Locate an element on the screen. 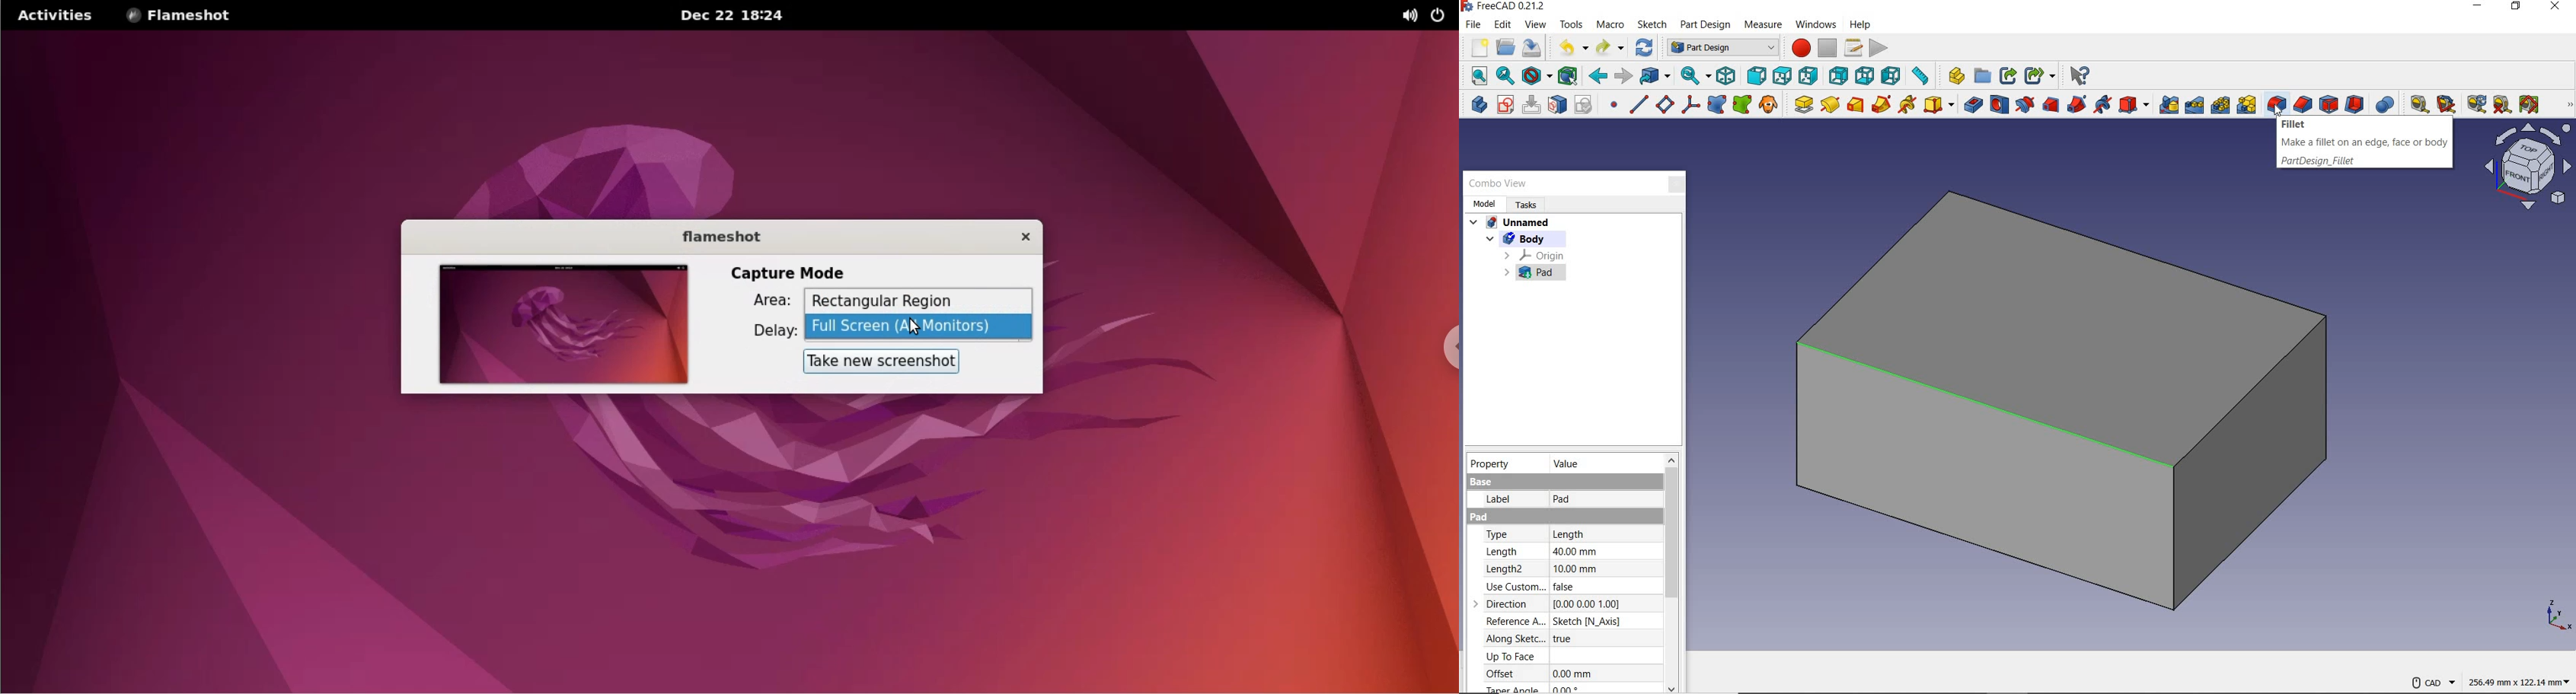  tasks is located at coordinates (1526, 207).